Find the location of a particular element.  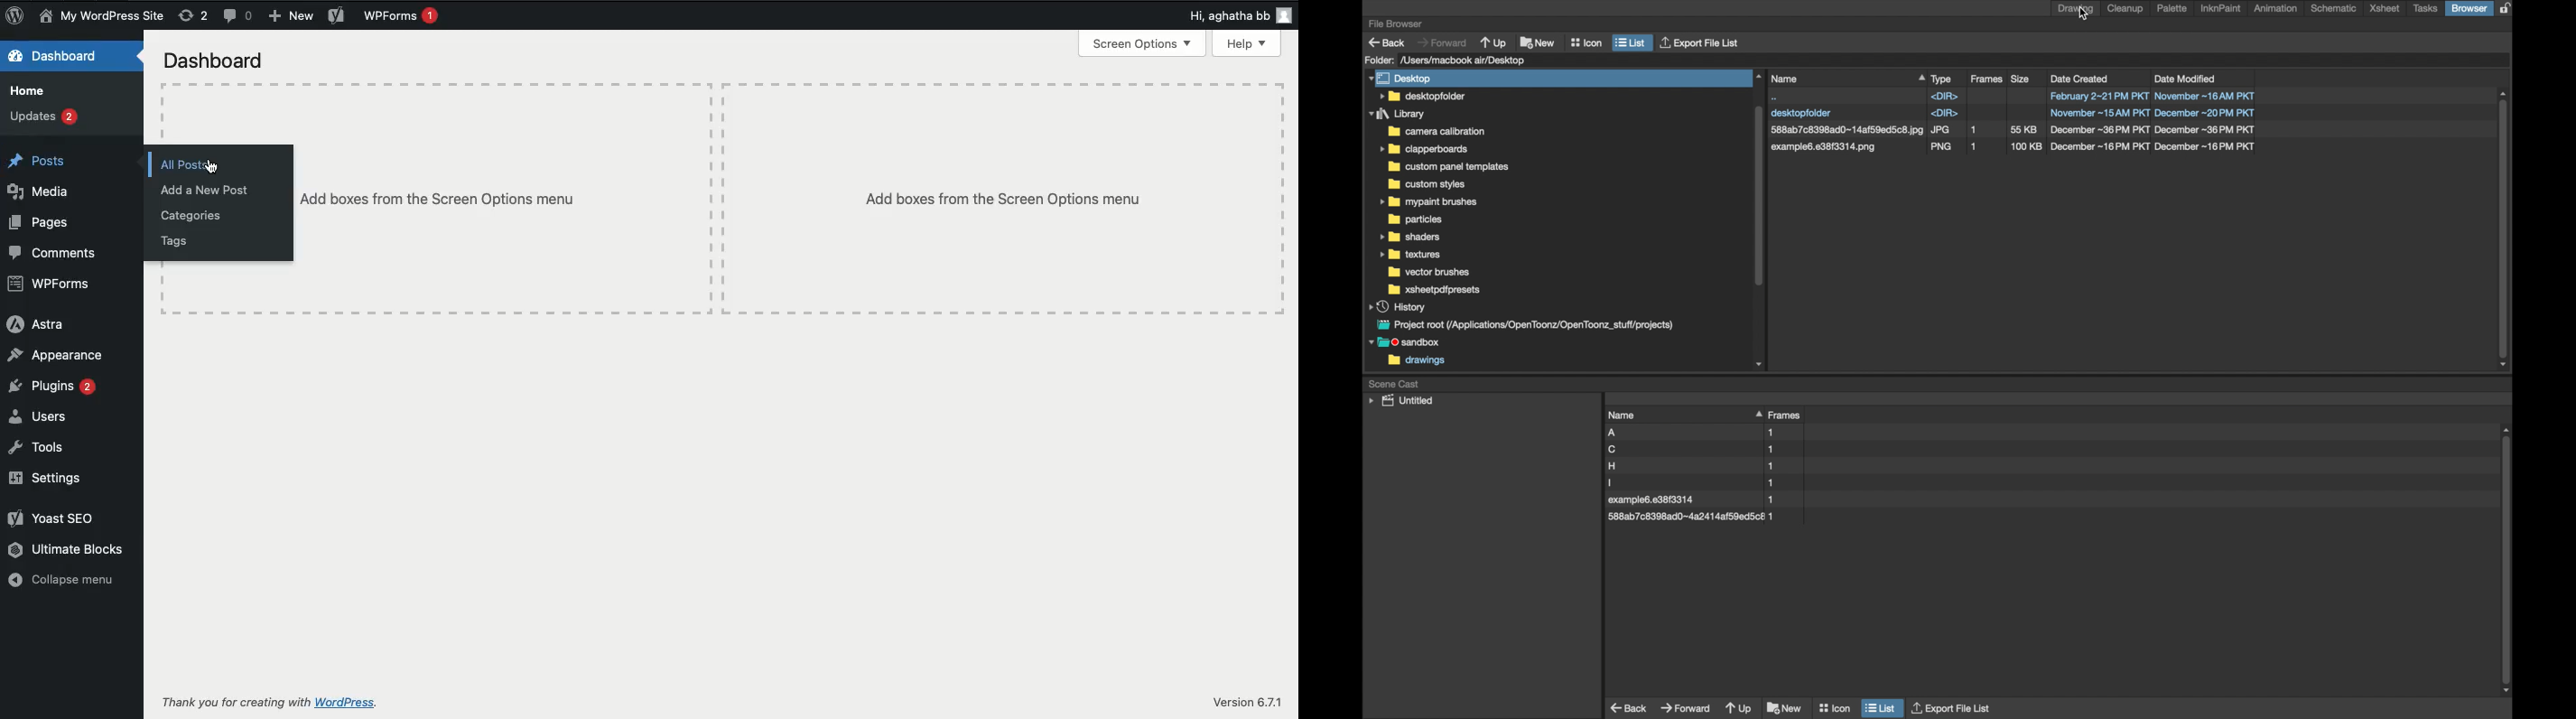

file is located at coordinates (2012, 96).